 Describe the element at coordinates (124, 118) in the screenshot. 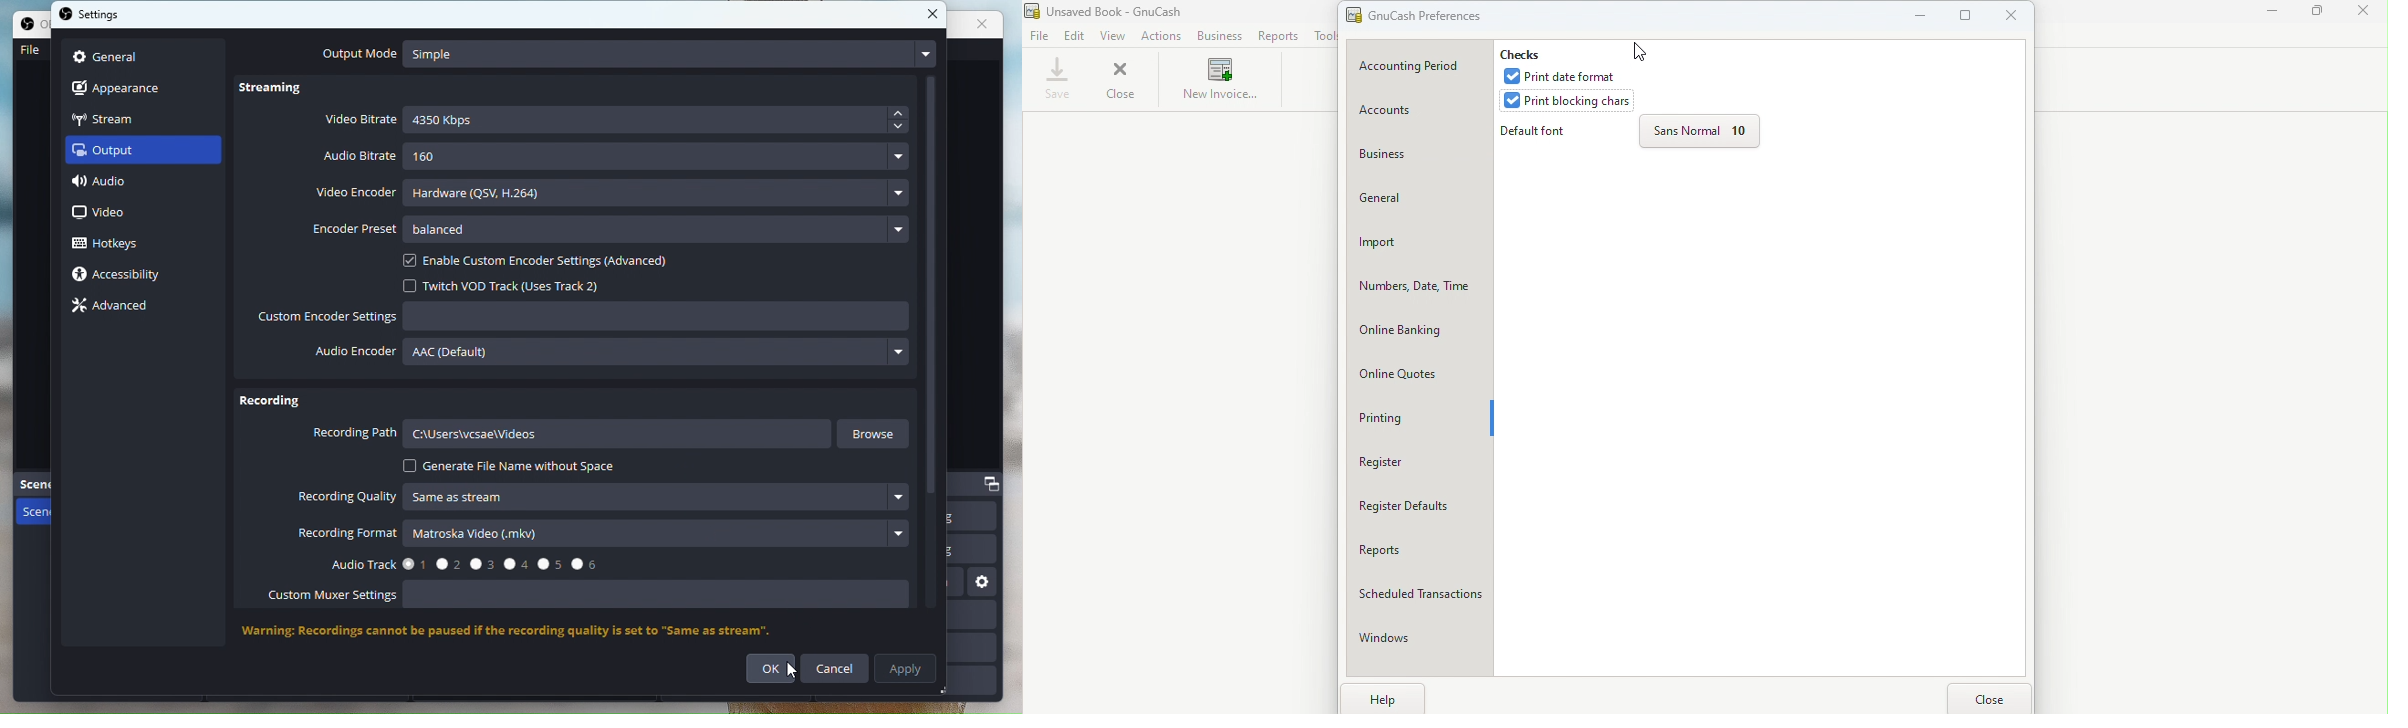

I see `Stream` at that location.